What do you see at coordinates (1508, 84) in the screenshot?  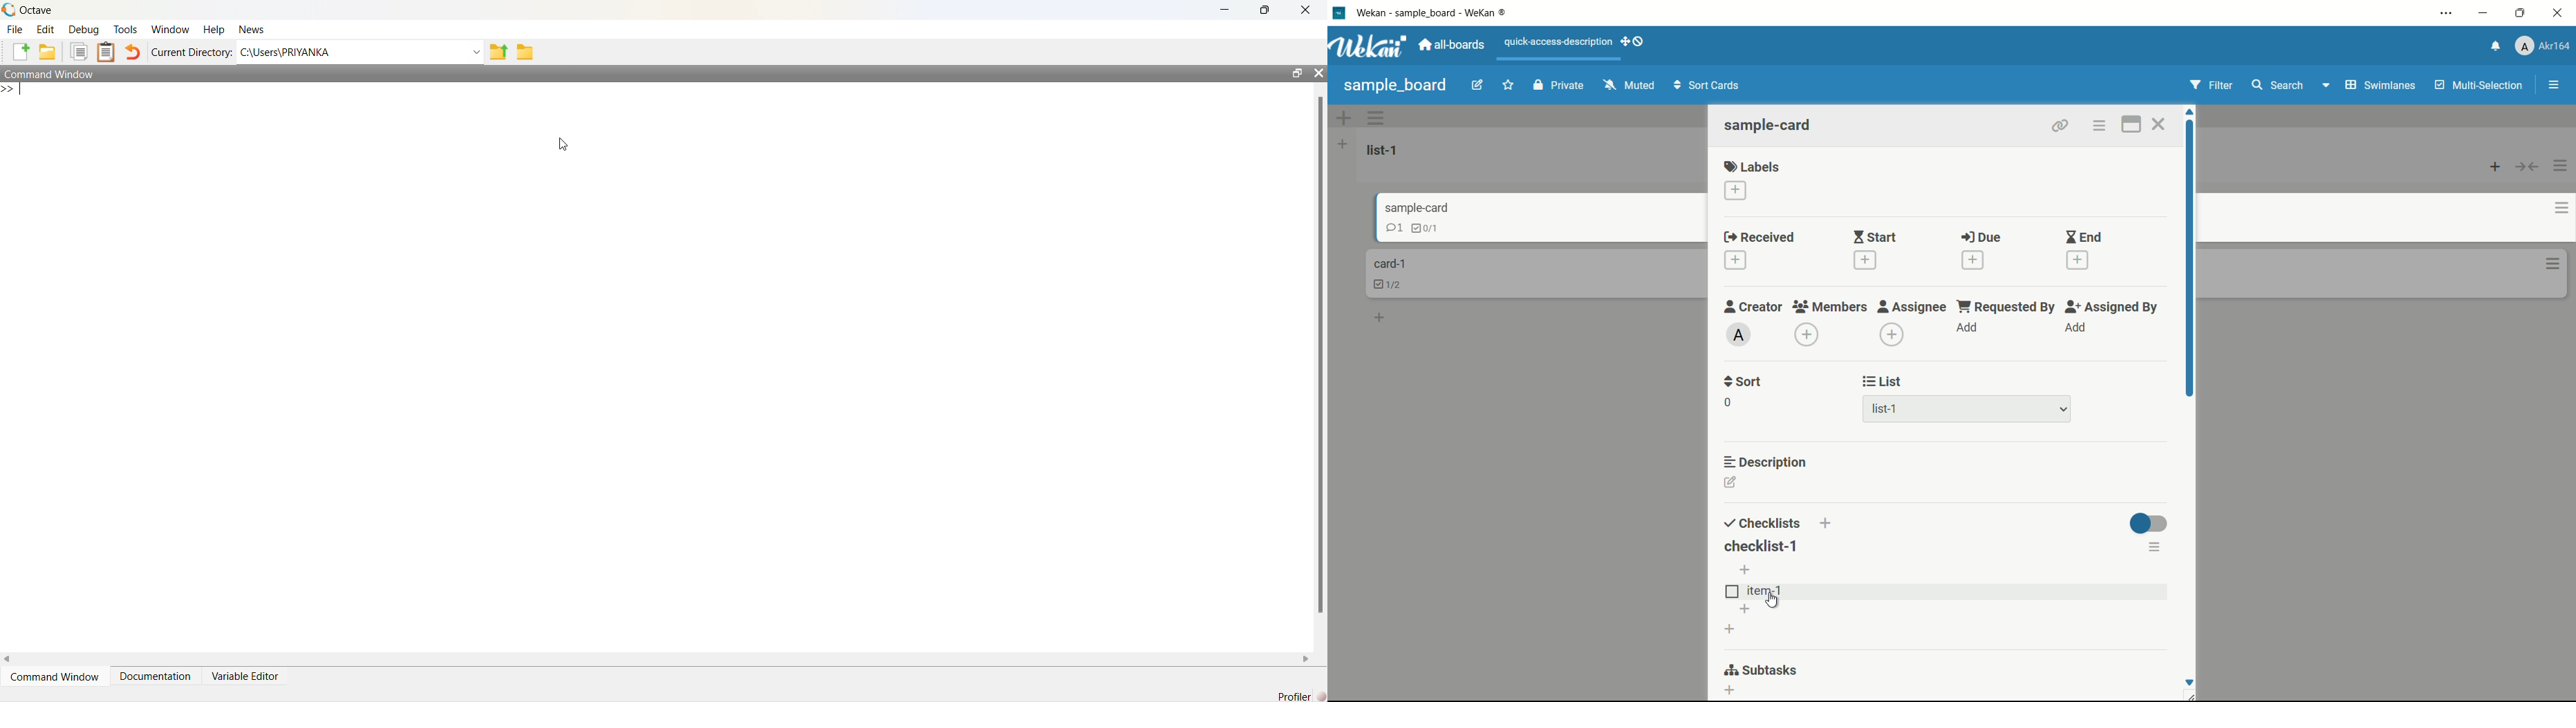 I see `star` at bounding box center [1508, 84].